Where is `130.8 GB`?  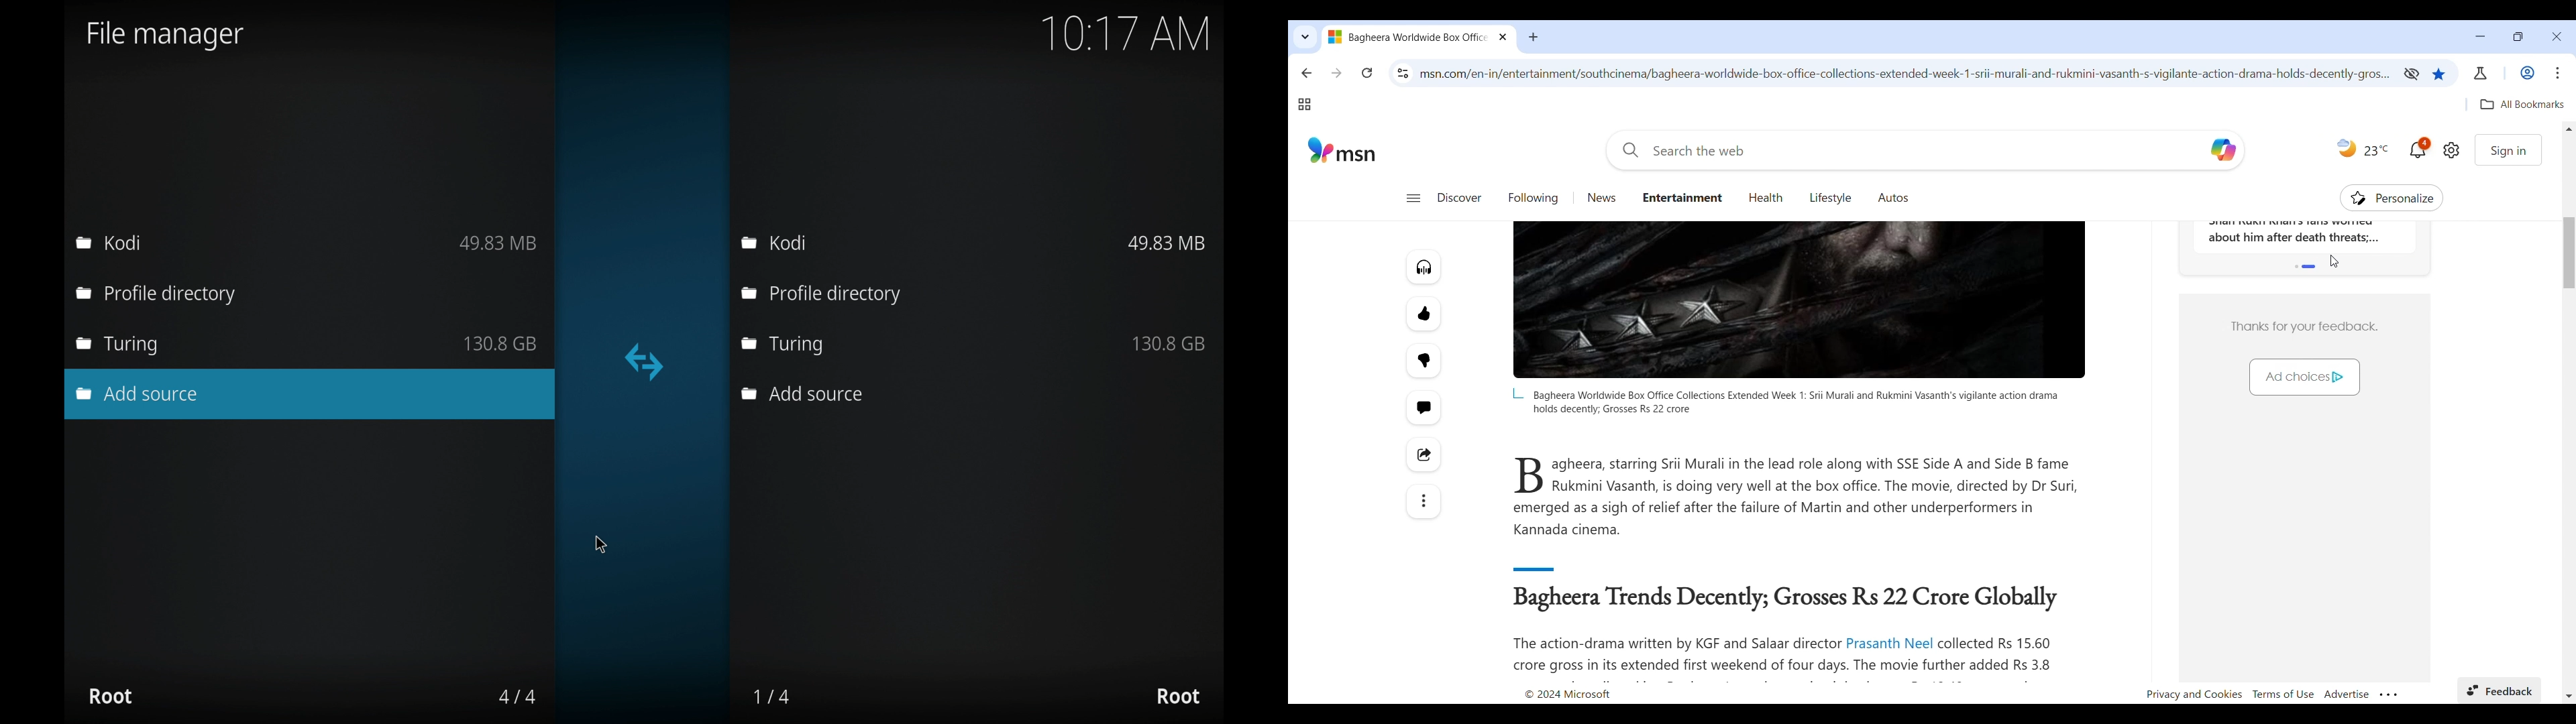
130.8 GB is located at coordinates (500, 343).